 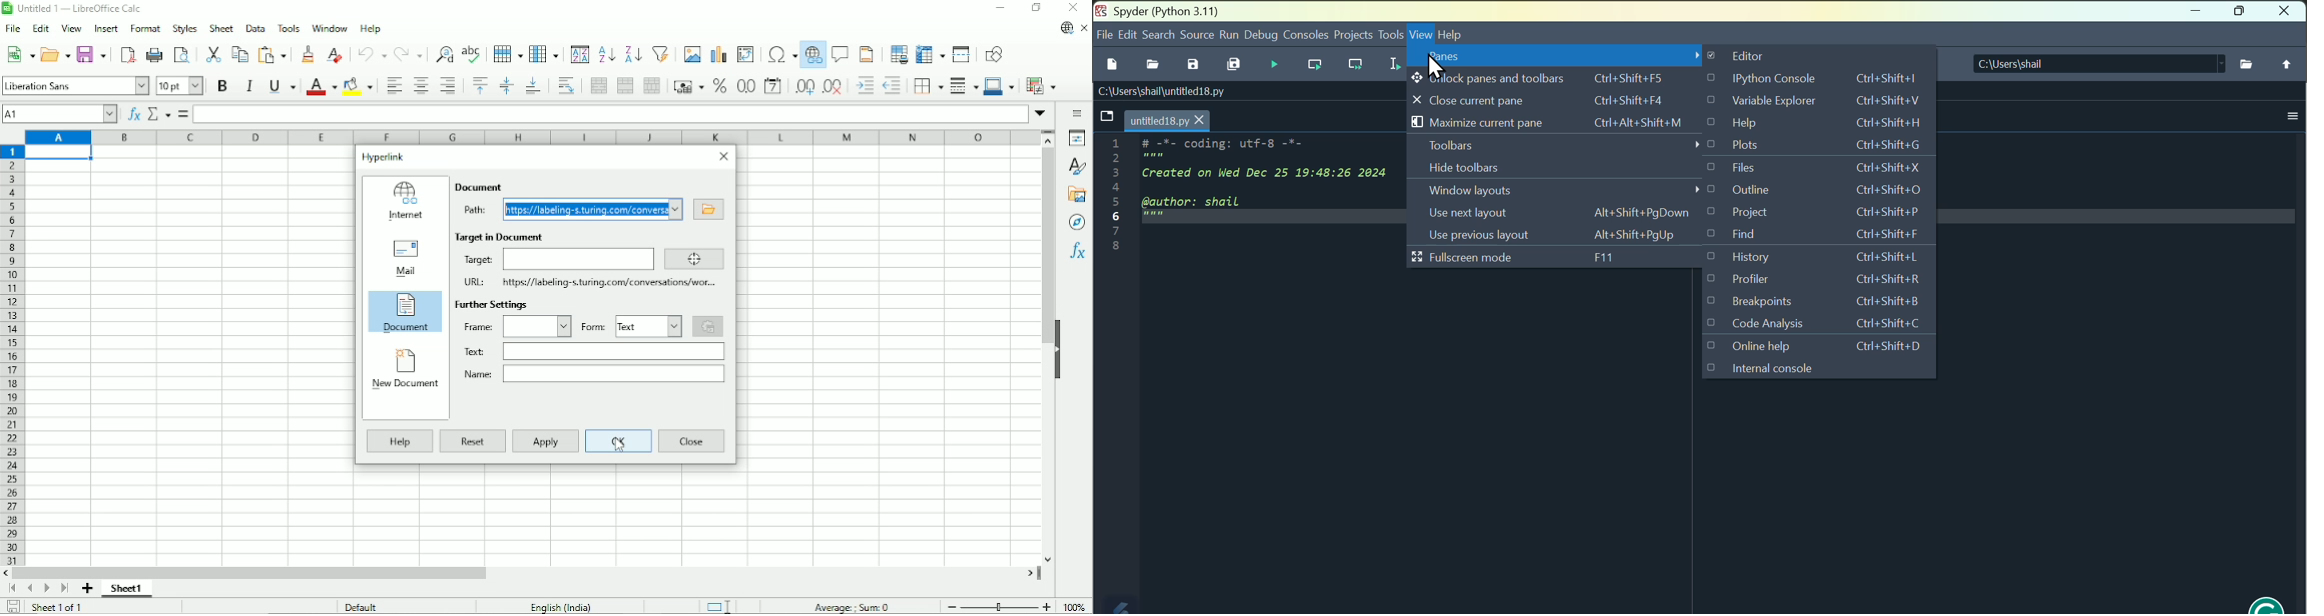 What do you see at coordinates (1562, 59) in the screenshot?
I see `Panes` at bounding box center [1562, 59].